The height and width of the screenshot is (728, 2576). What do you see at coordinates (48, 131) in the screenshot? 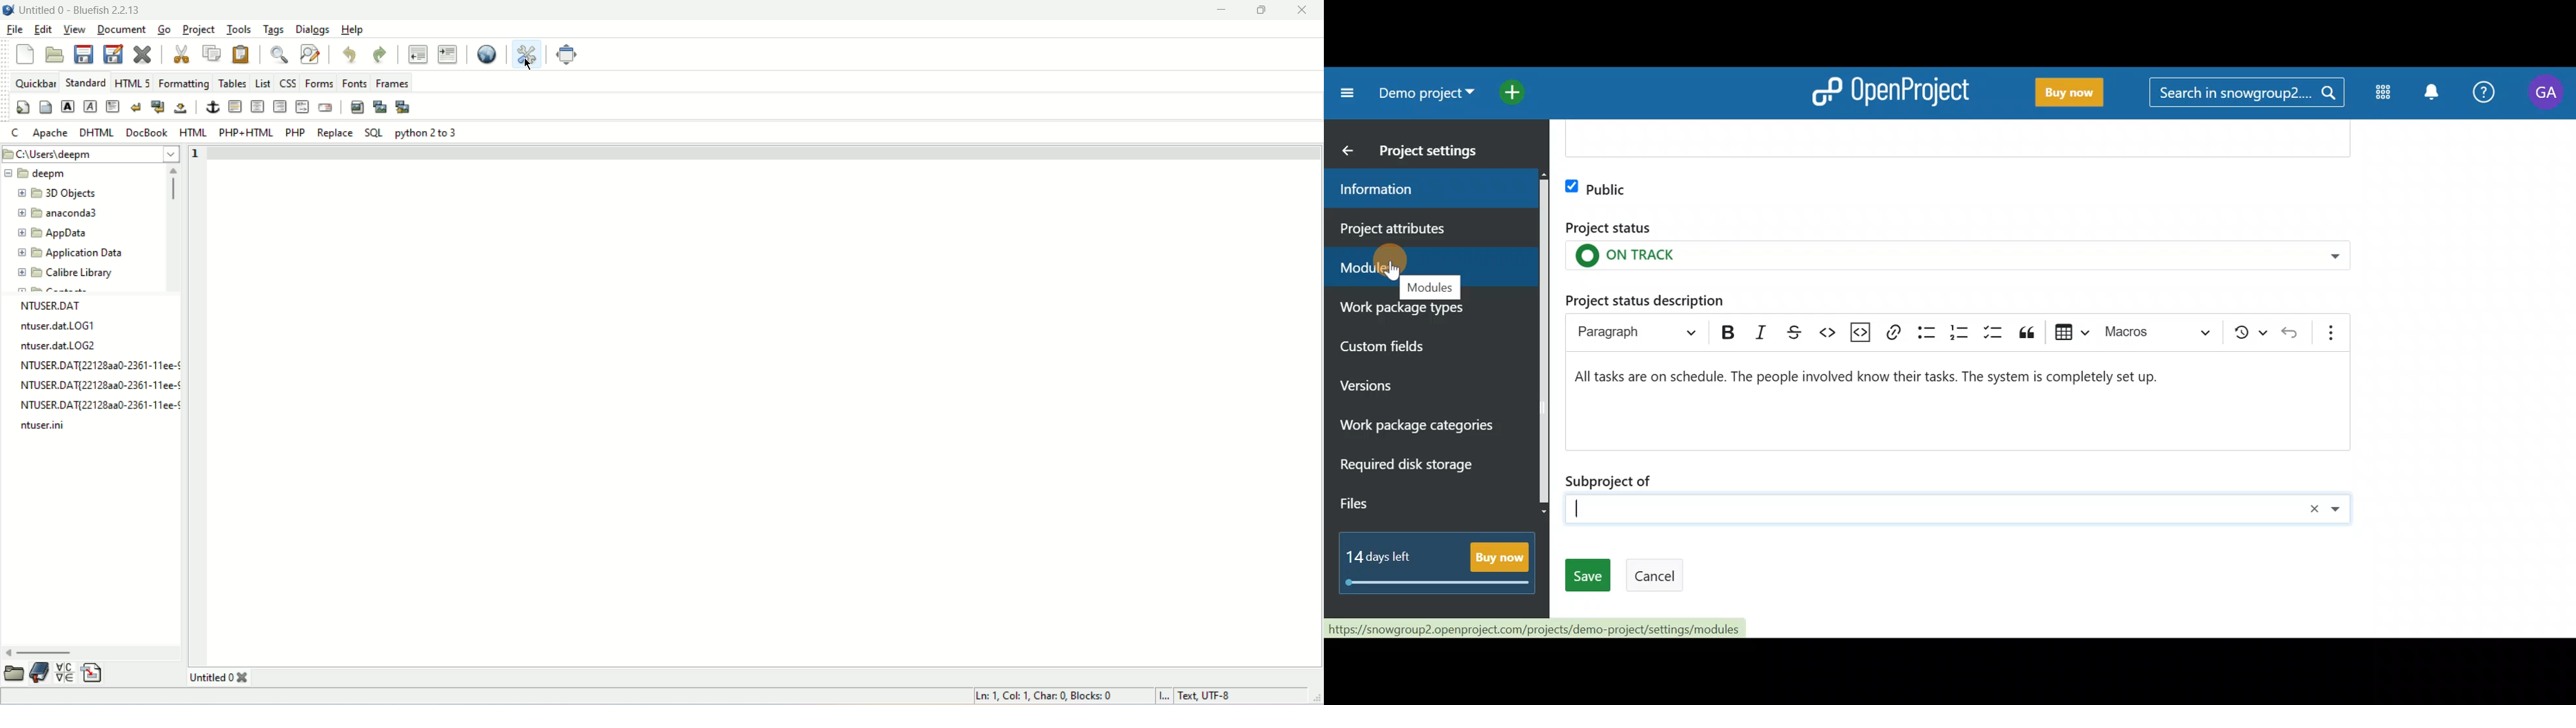
I see `Apache` at bounding box center [48, 131].